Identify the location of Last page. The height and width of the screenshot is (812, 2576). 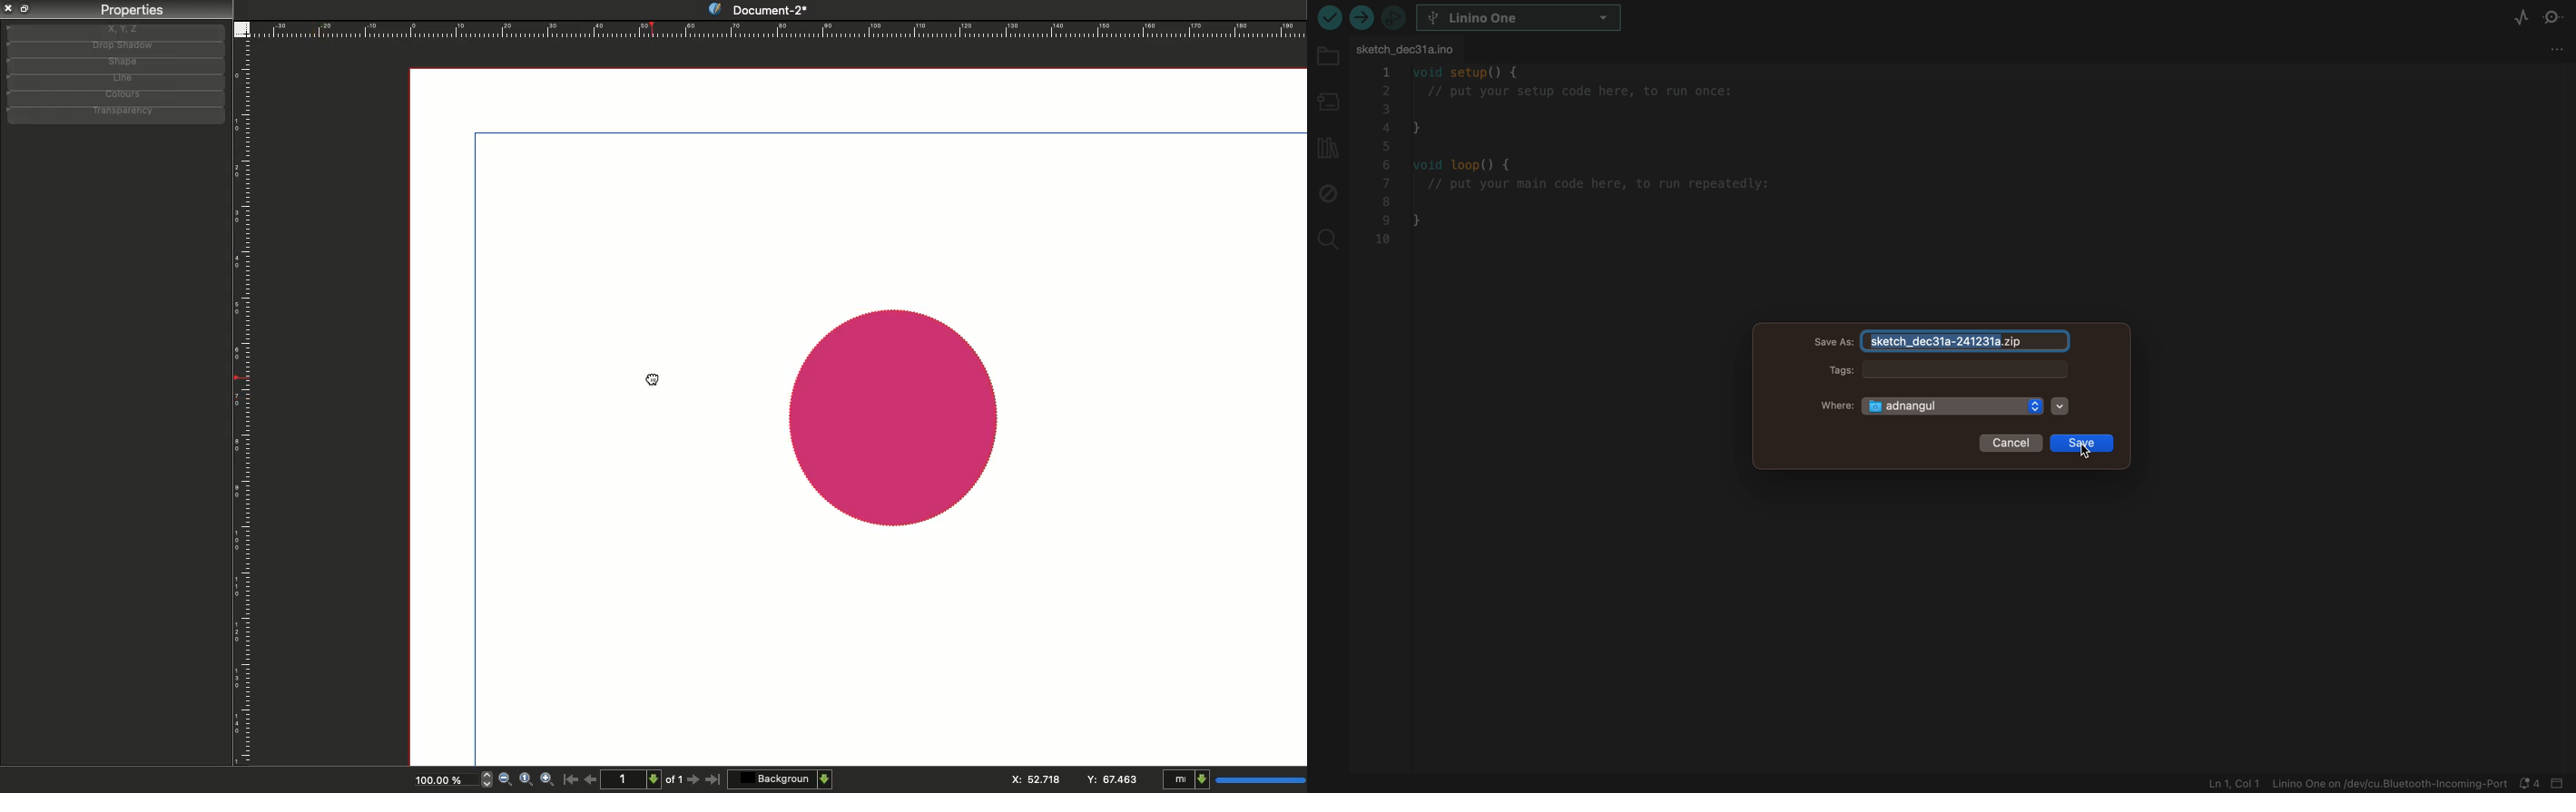
(713, 780).